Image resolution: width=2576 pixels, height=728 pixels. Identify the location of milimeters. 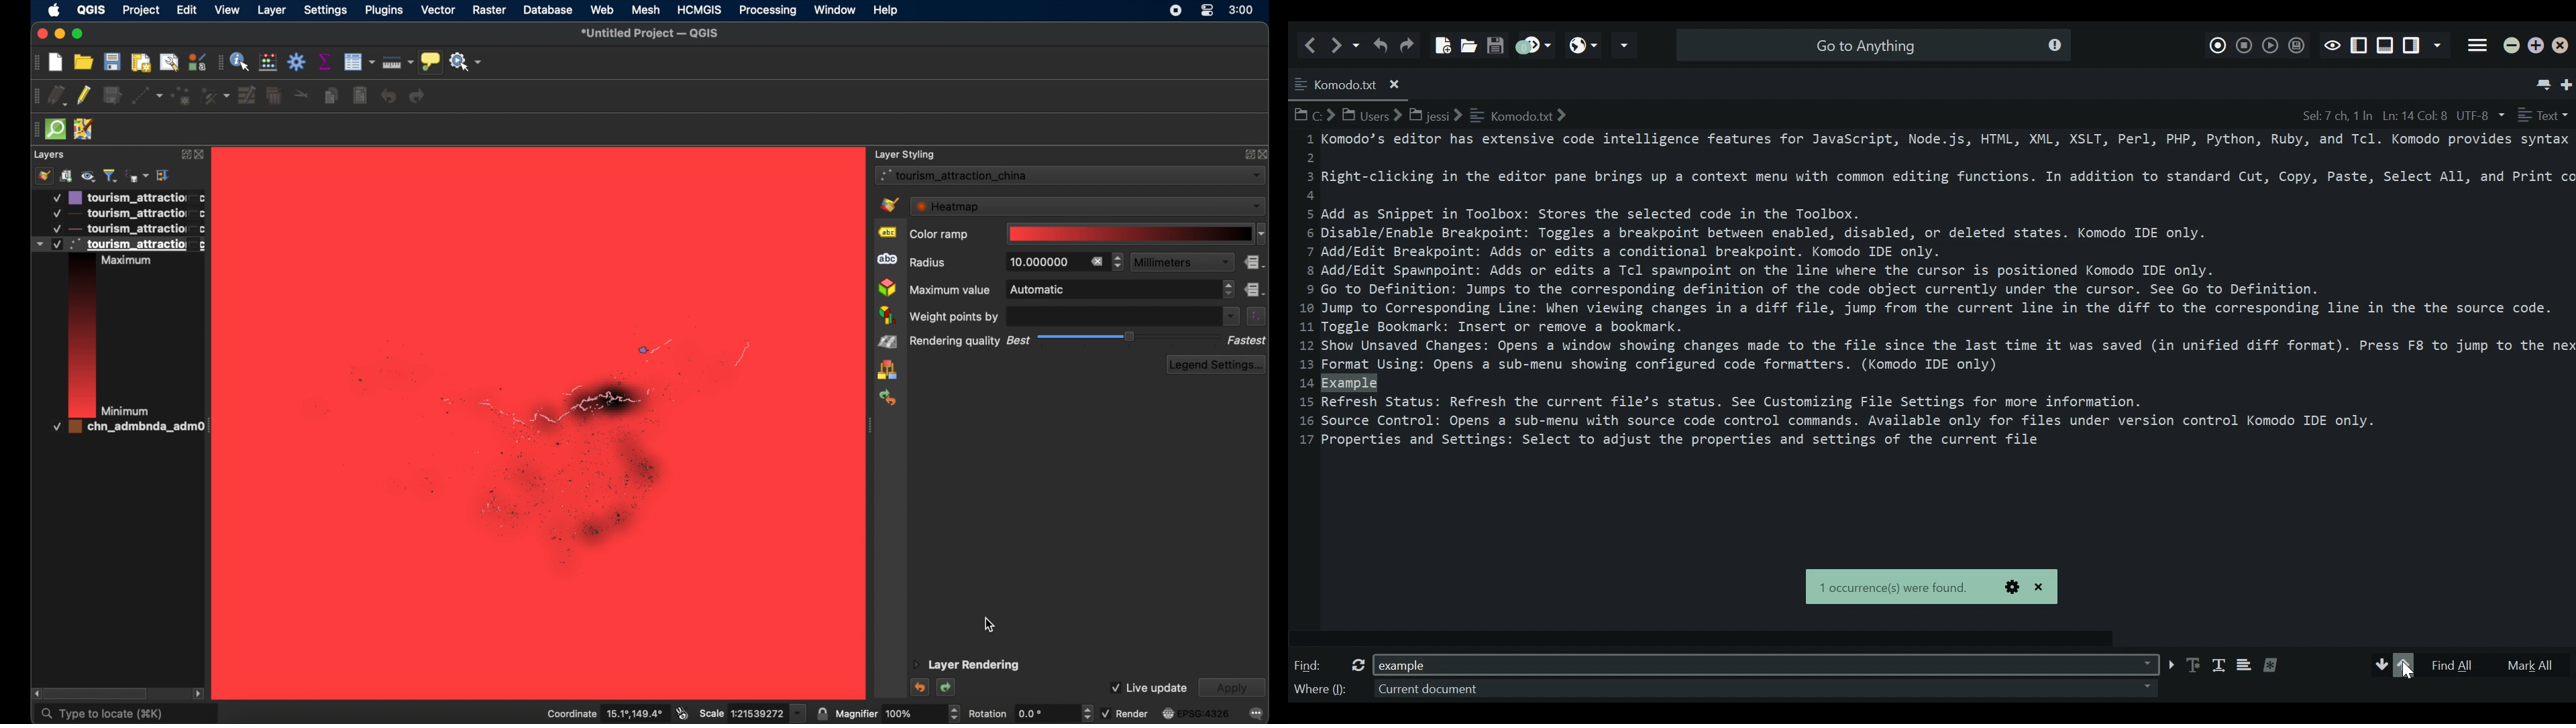
(1181, 261).